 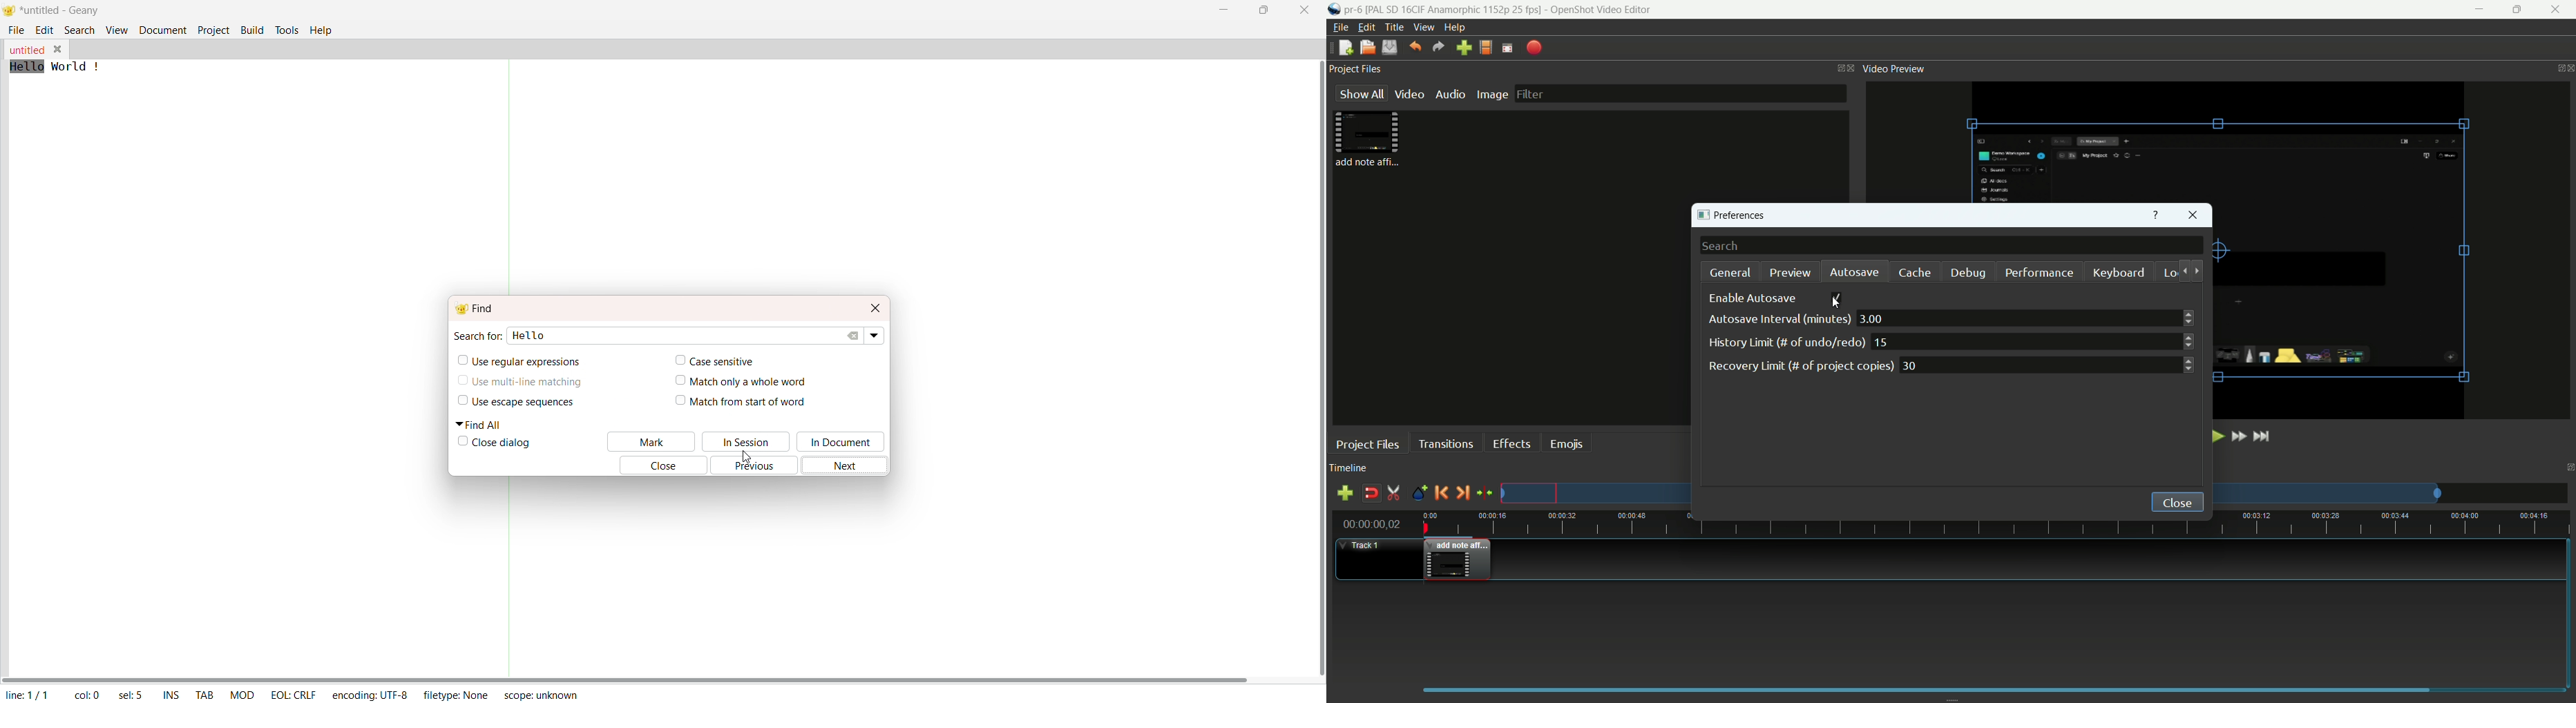 What do you see at coordinates (1839, 68) in the screenshot?
I see `change layout` at bounding box center [1839, 68].